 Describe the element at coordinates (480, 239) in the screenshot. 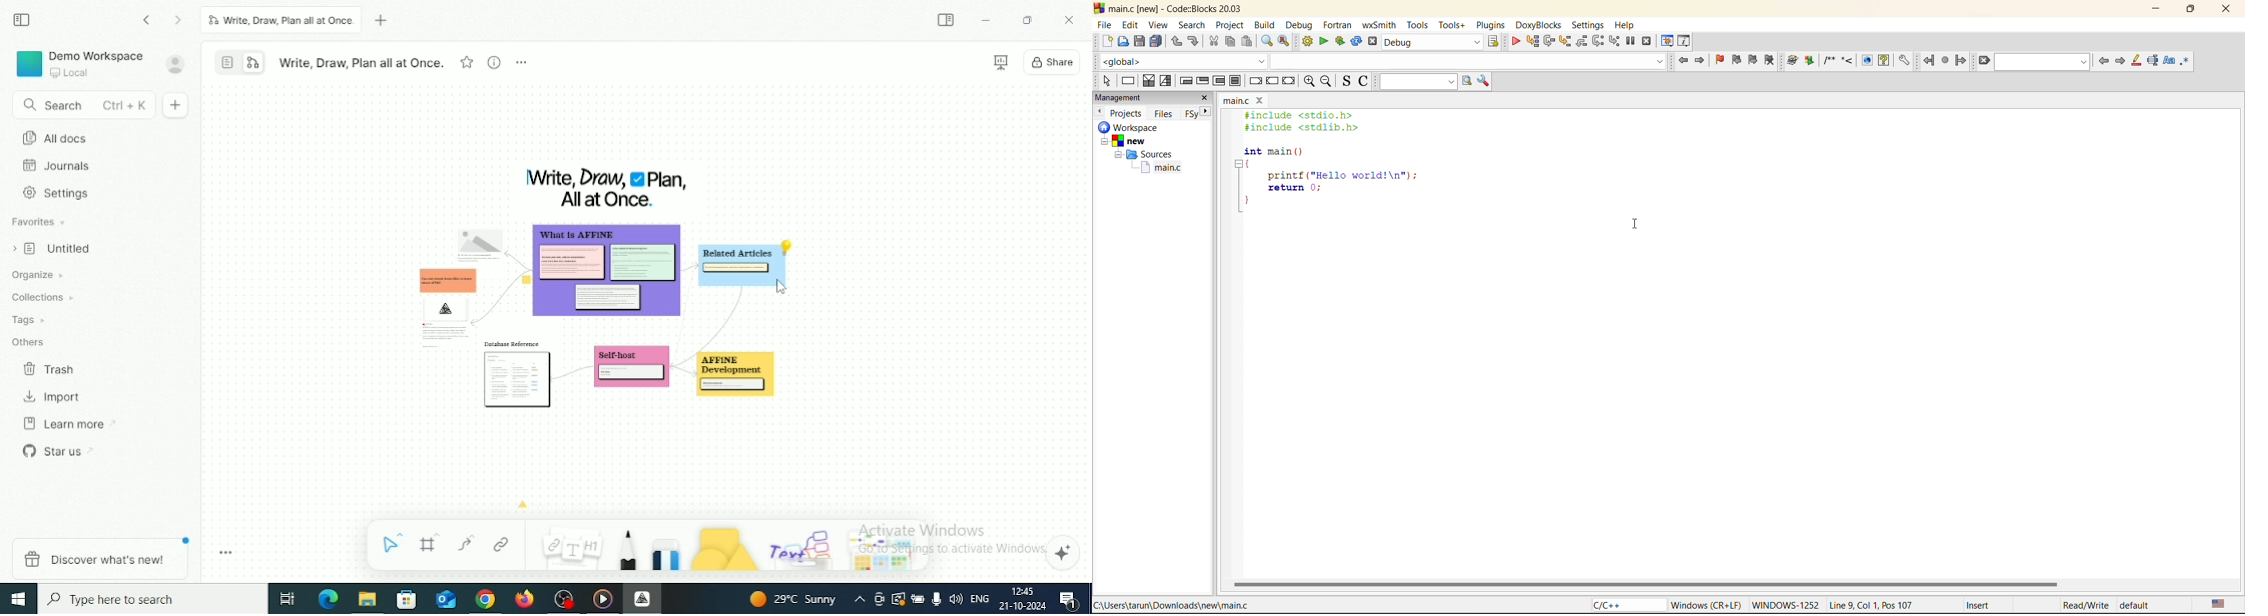

I see `Image` at that location.